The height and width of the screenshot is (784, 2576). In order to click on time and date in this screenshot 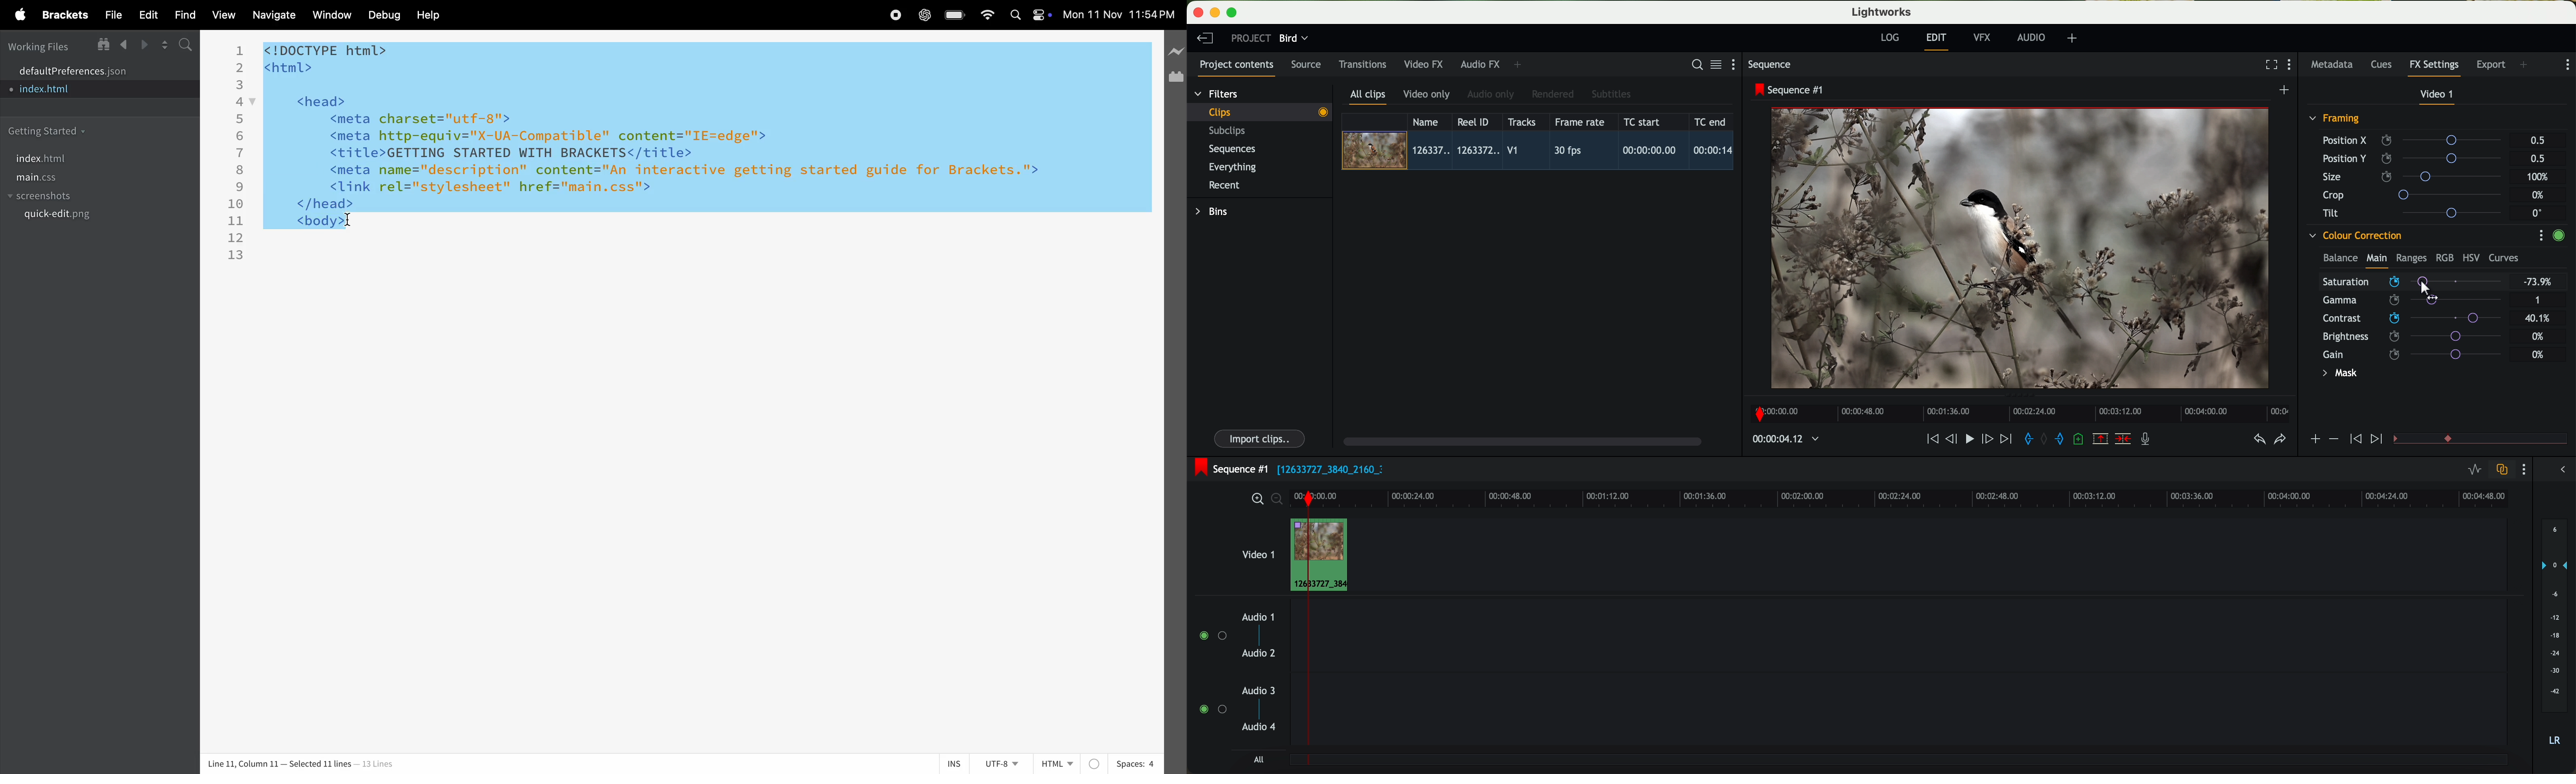, I will do `click(1121, 15)`.